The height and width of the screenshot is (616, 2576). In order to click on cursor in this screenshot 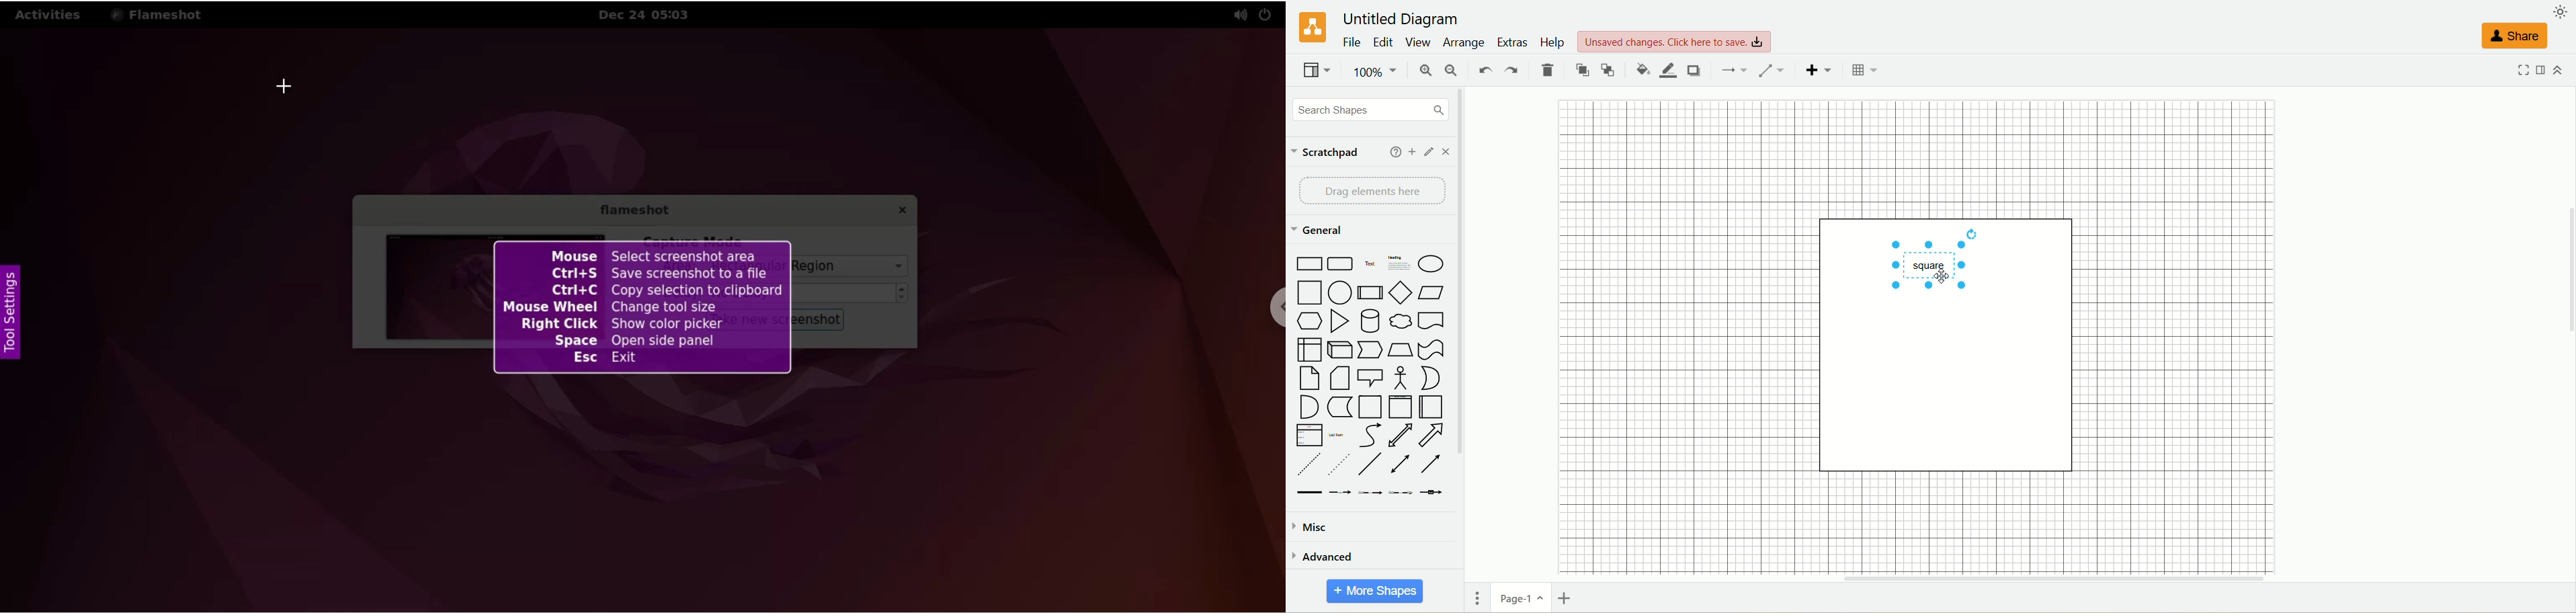, I will do `click(1945, 277)`.